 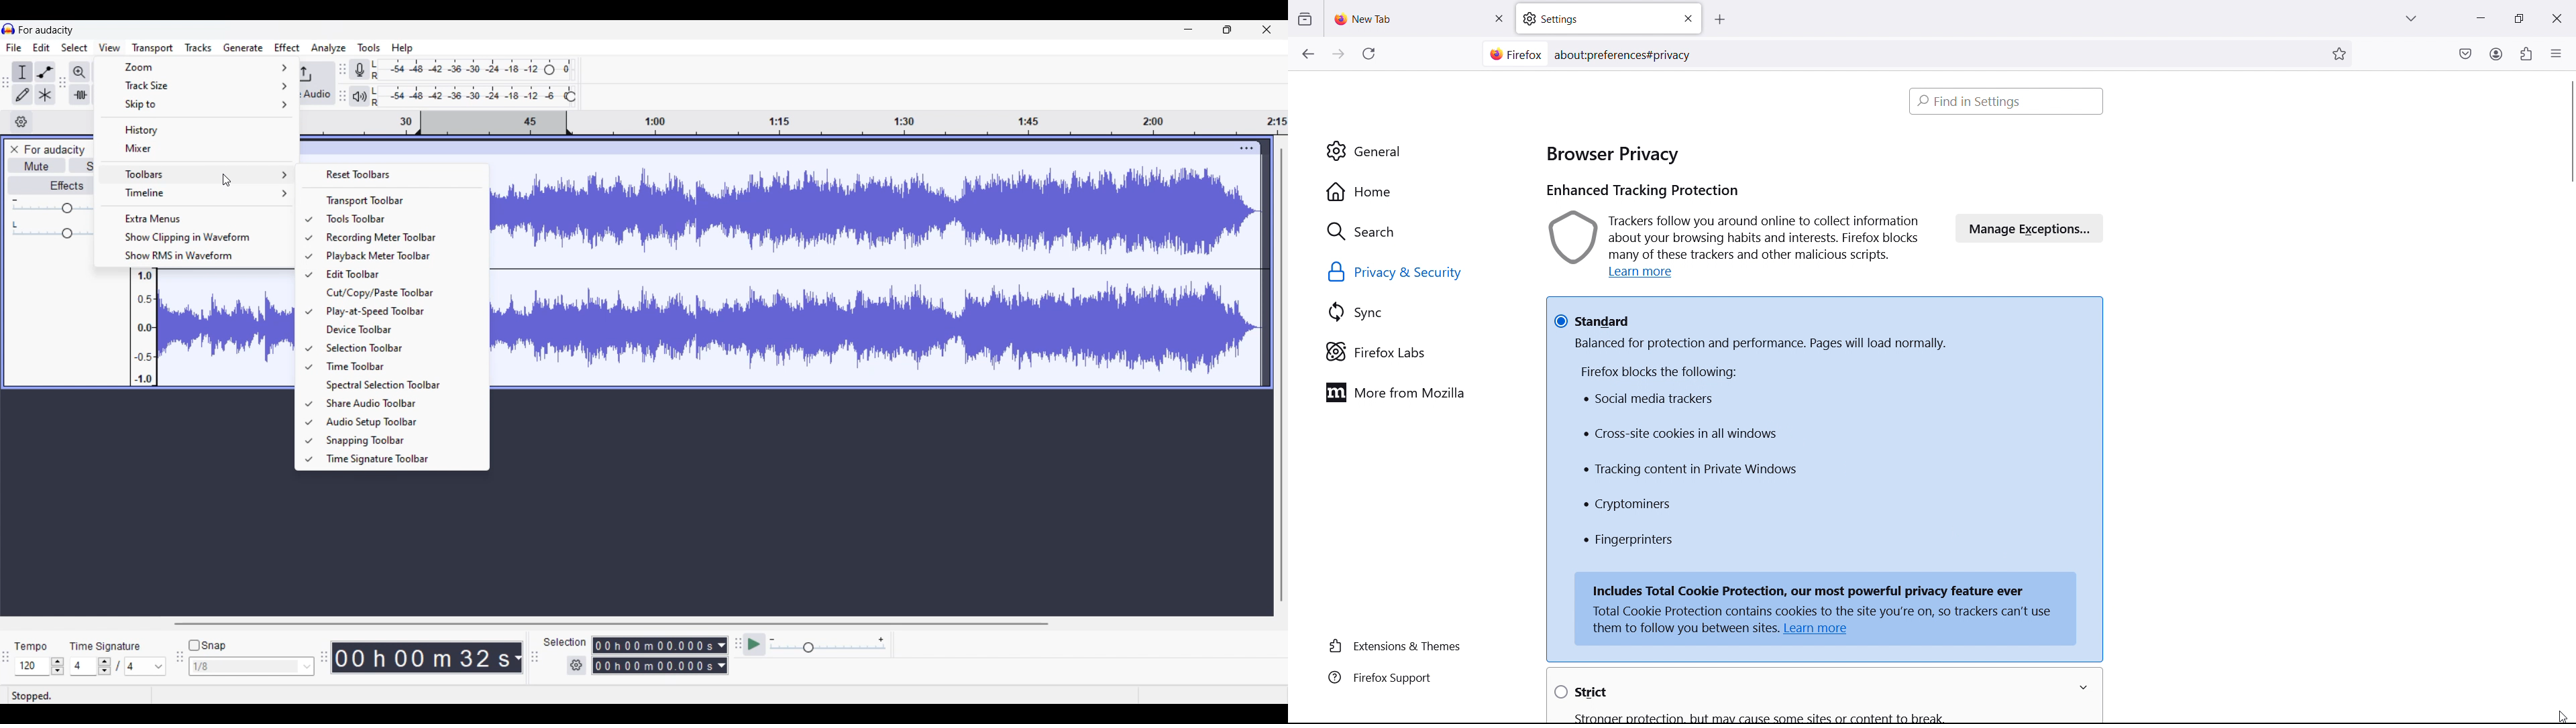 What do you see at coordinates (400, 422) in the screenshot?
I see `Audio setup toolbar` at bounding box center [400, 422].